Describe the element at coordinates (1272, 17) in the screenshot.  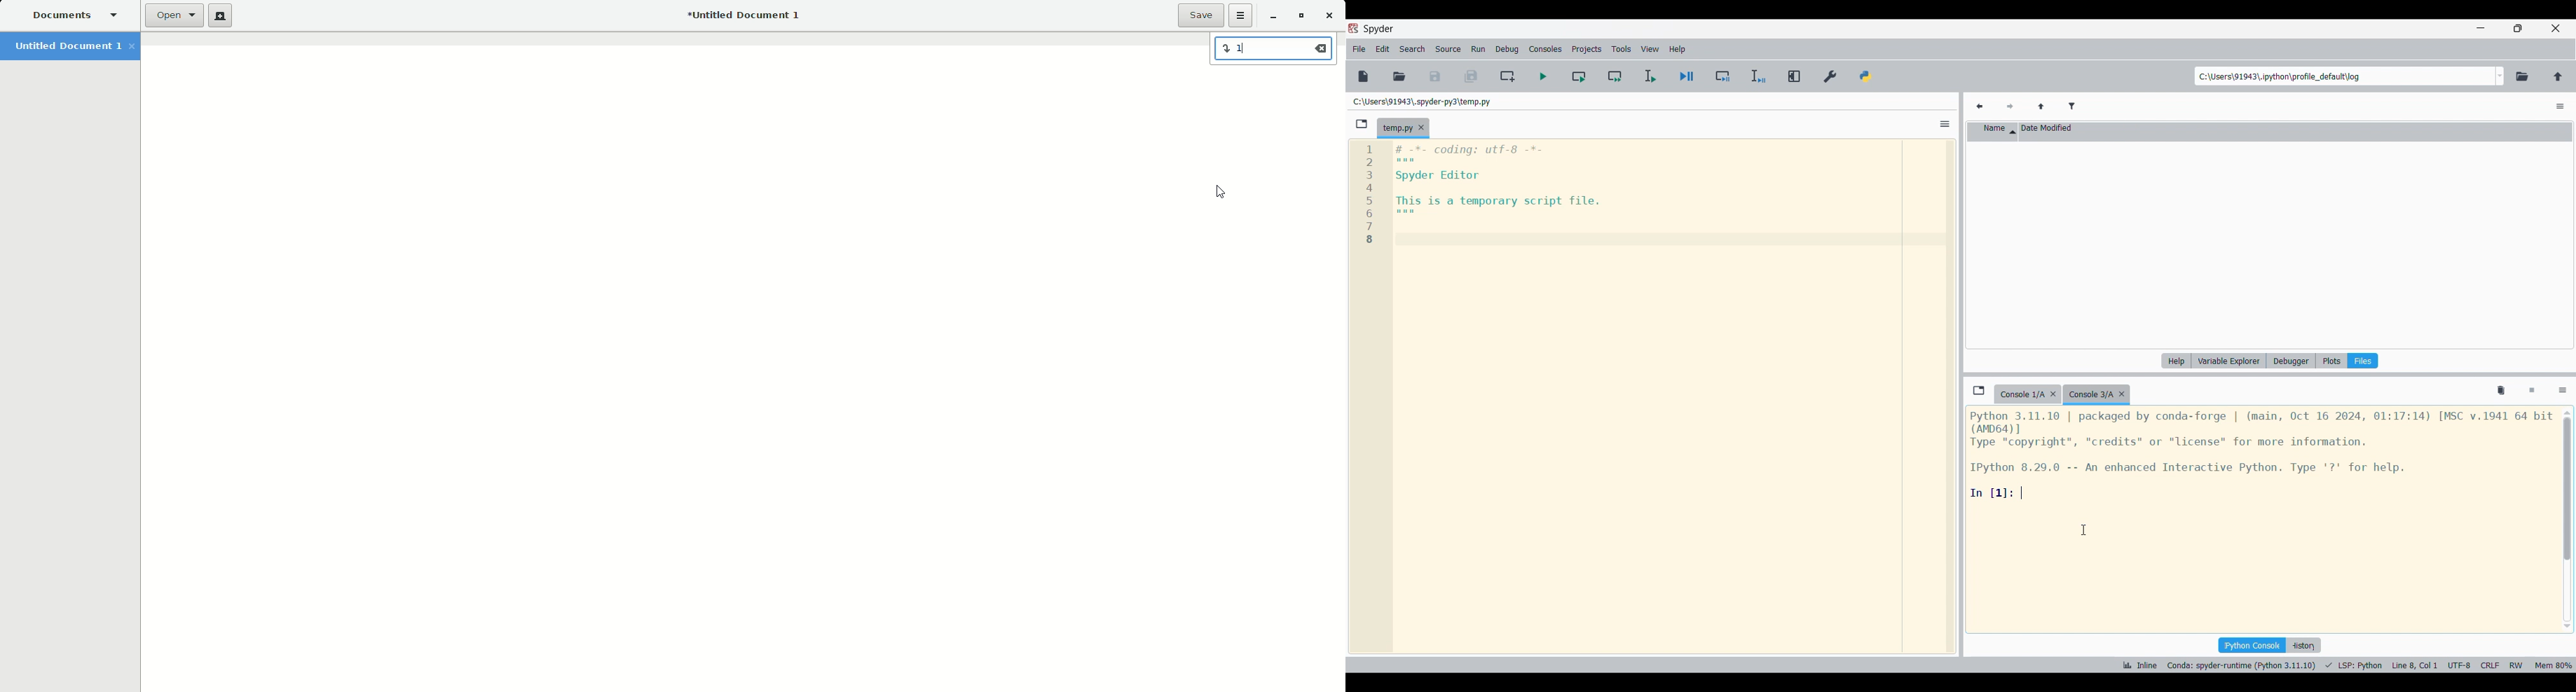
I see `Minimize` at that location.